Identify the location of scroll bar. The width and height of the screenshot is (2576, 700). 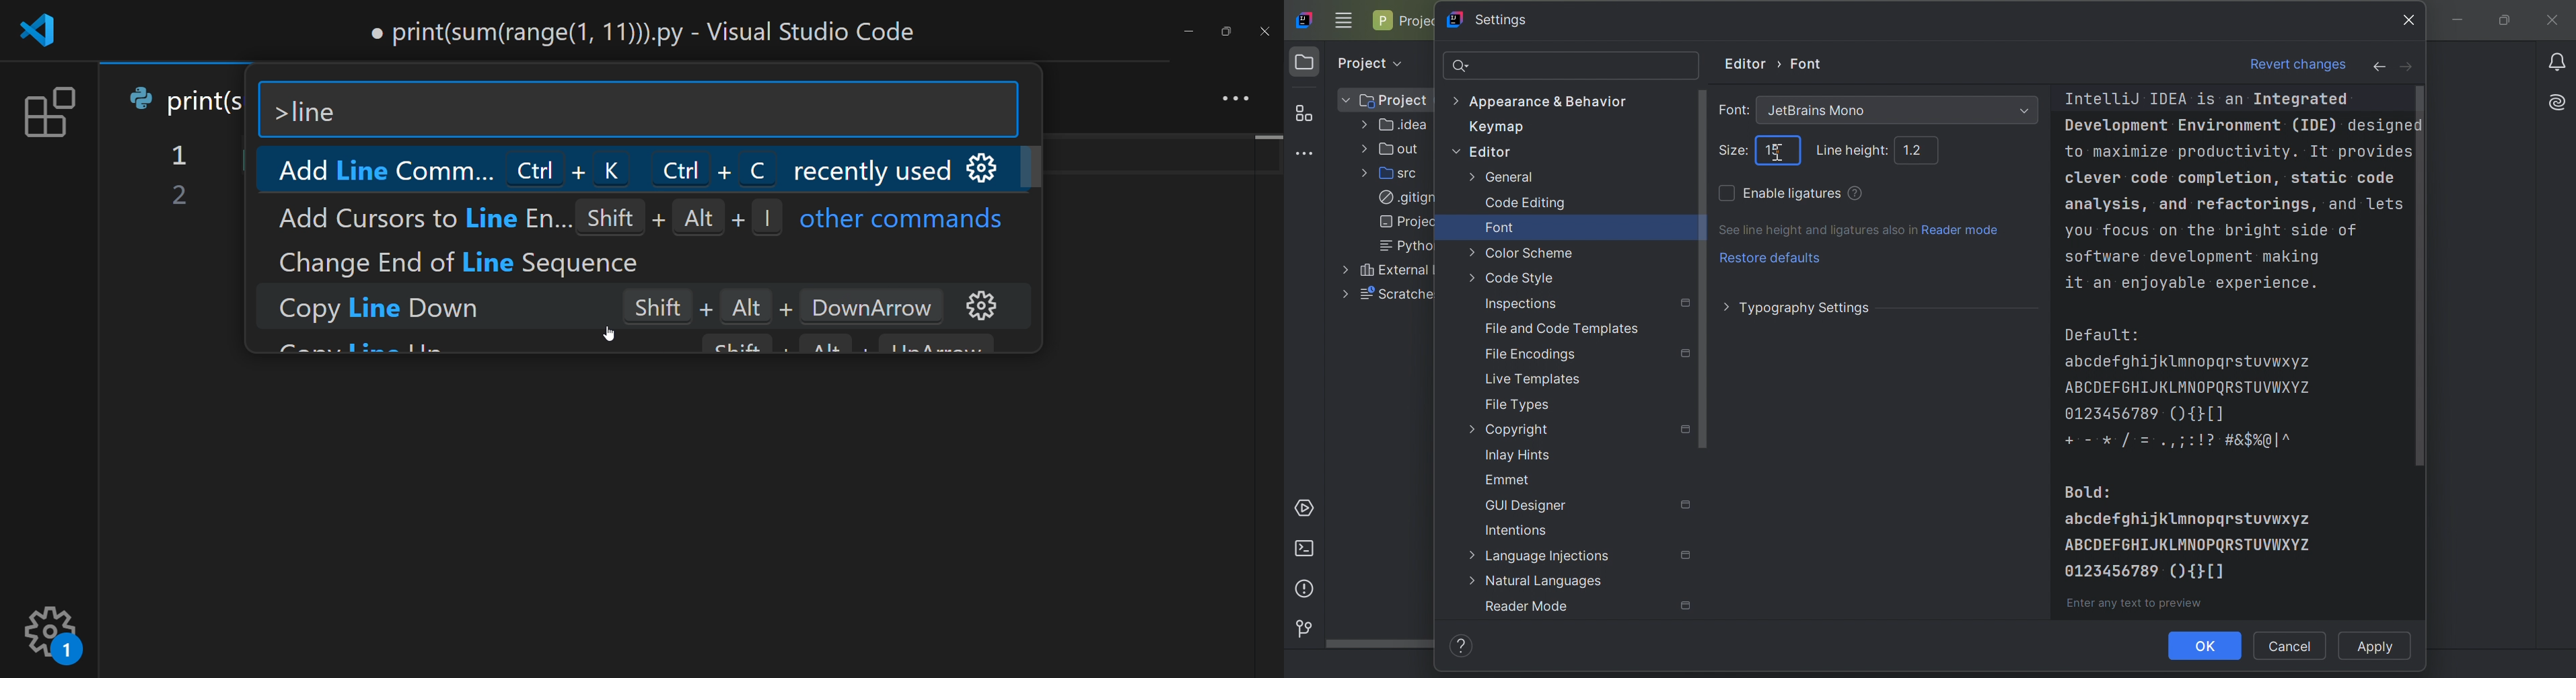
(1042, 169).